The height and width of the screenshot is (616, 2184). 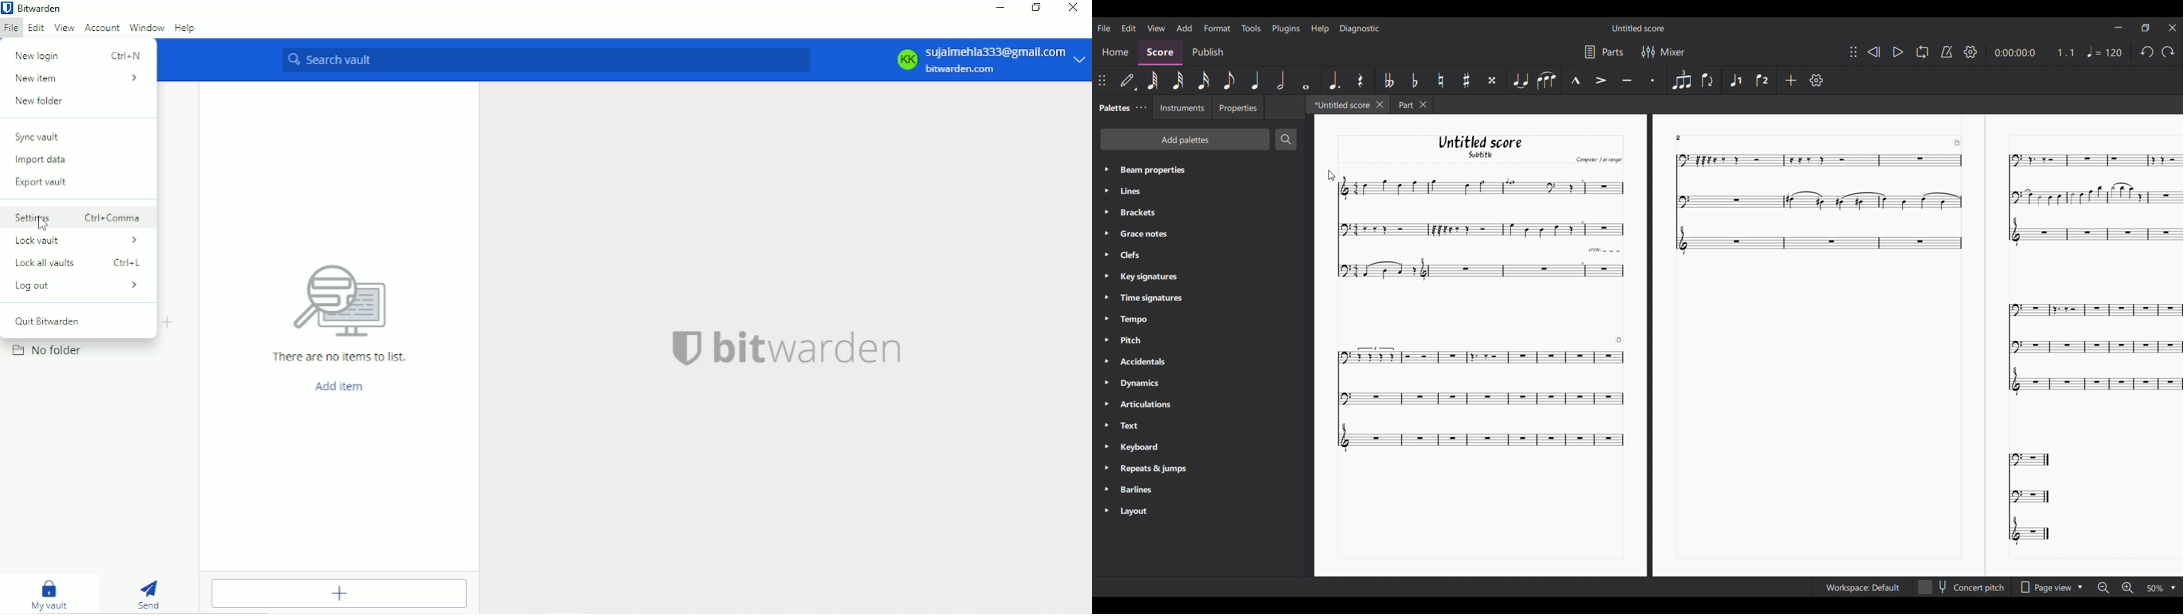 What do you see at coordinates (1105, 189) in the screenshot?
I see `` at bounding box center [1105, 189].